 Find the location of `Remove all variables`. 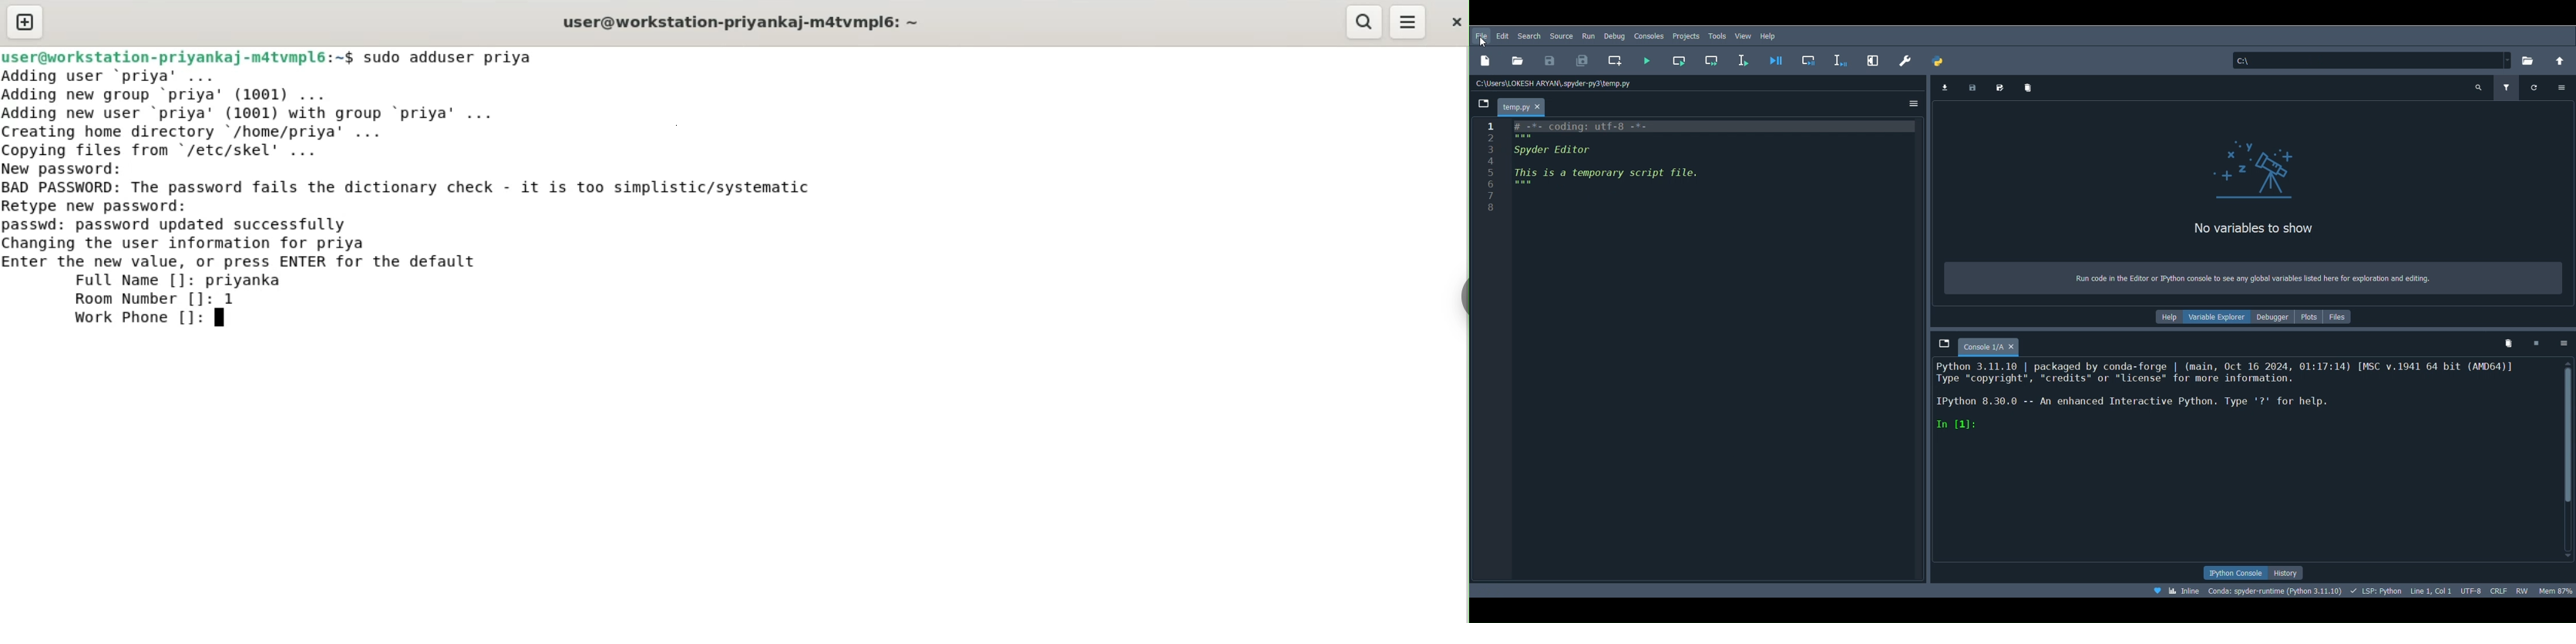

Remove all variables is located at coordinates (2027, 85).